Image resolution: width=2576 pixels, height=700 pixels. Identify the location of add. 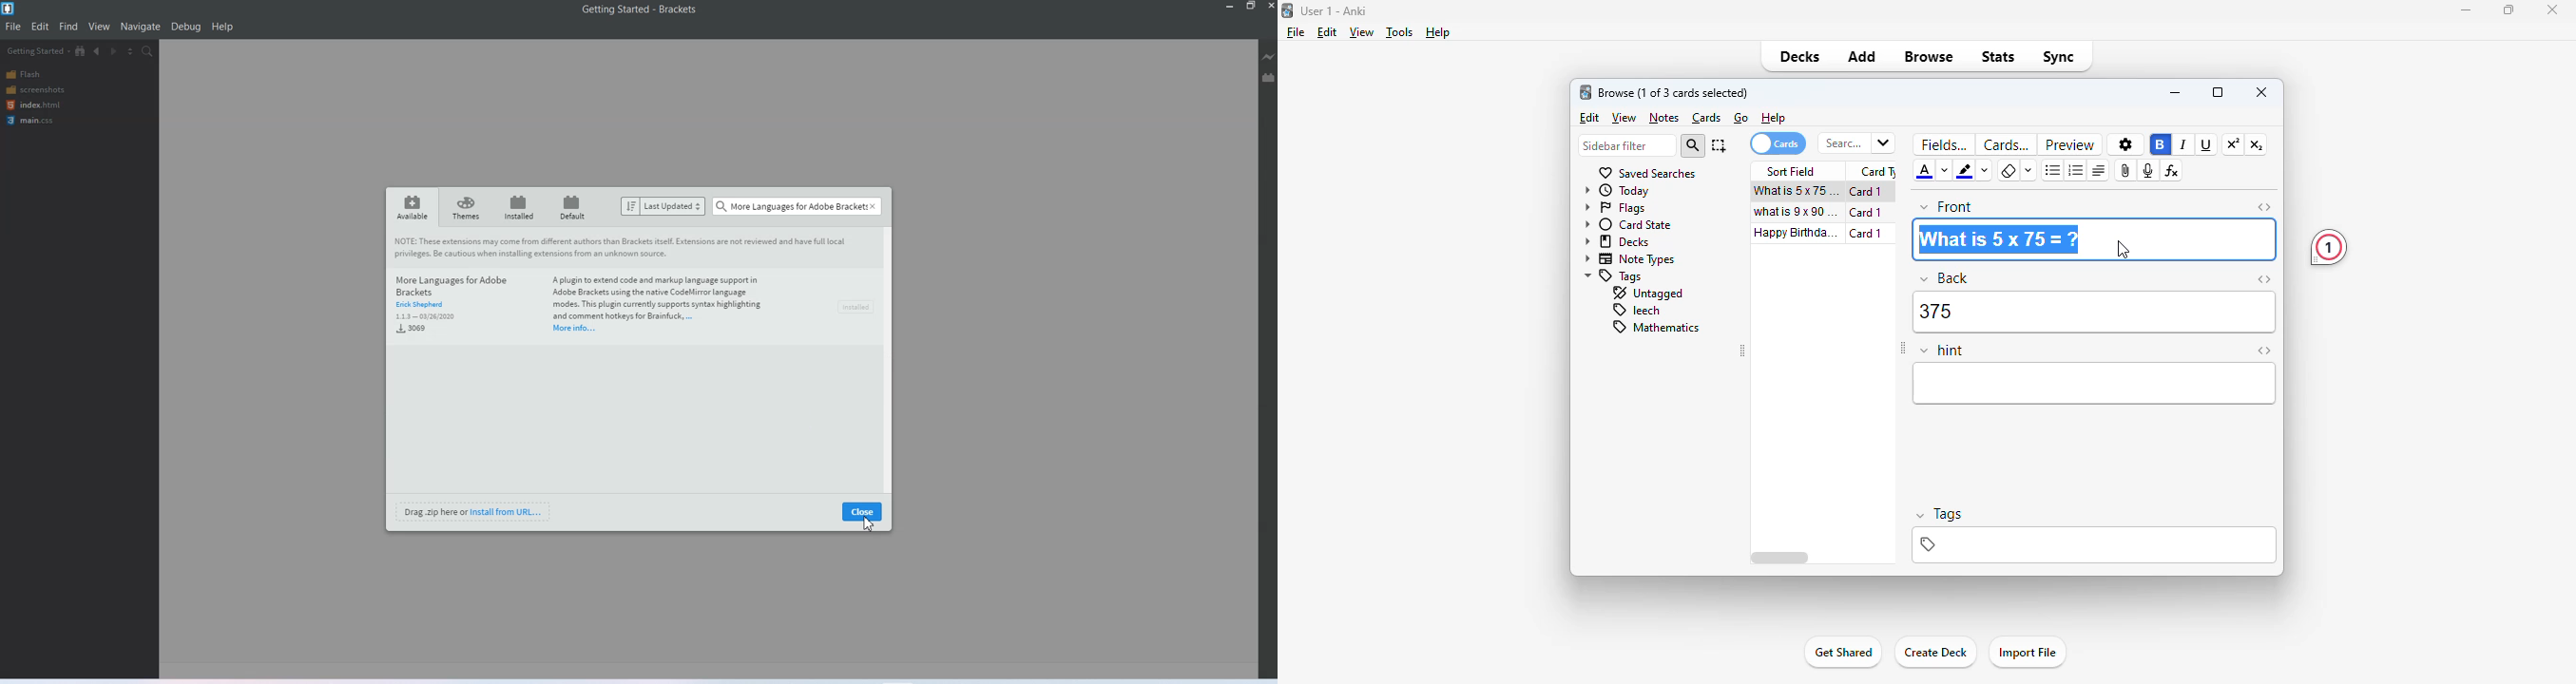
(1863, 56).